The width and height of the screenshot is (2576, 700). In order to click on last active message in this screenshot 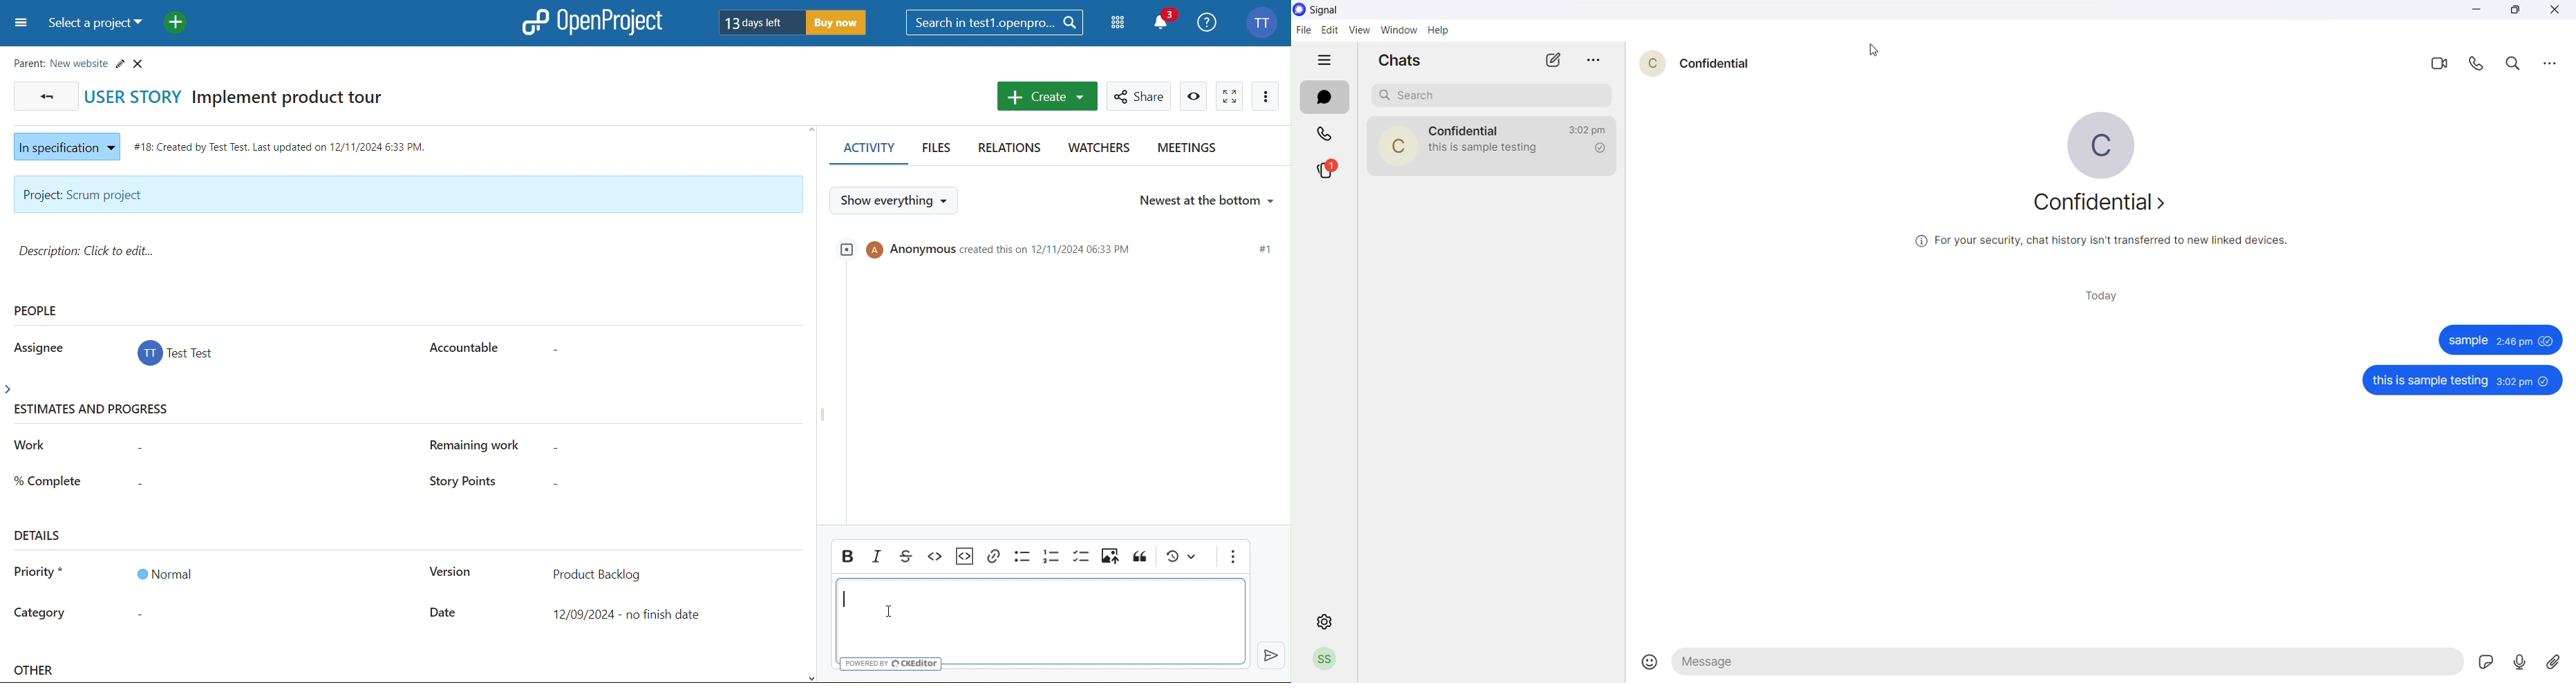, I will do `click(1585, 131)`.